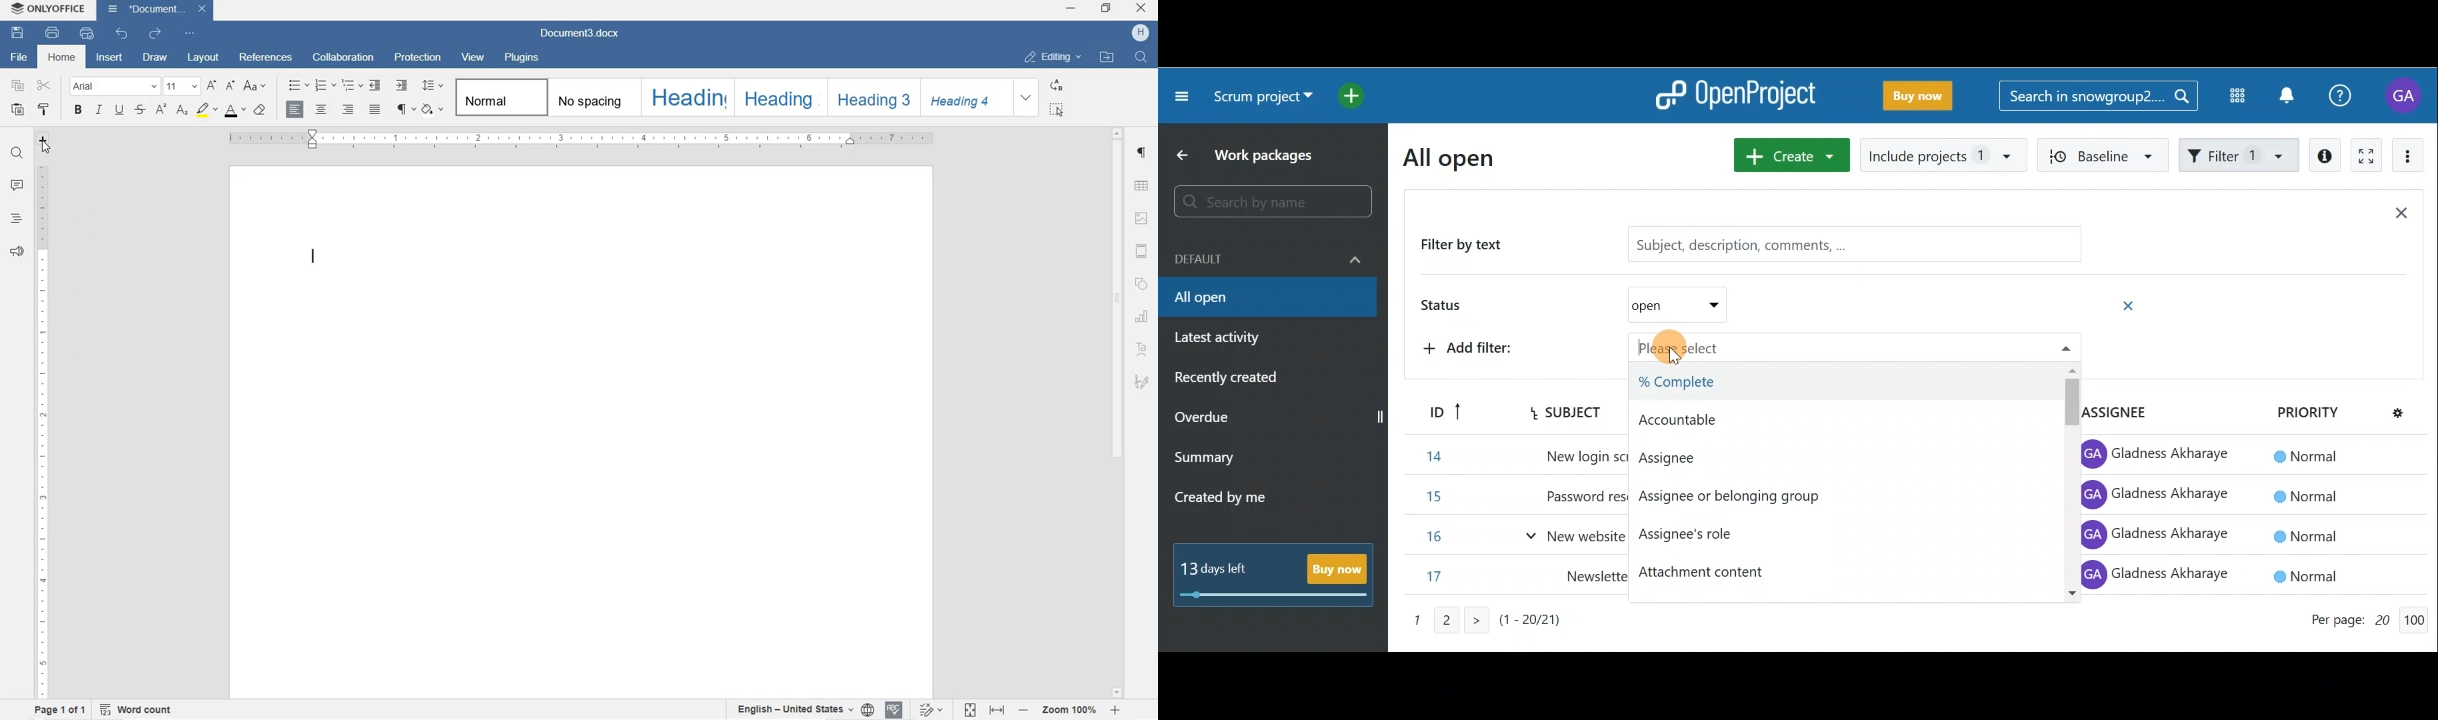 The width and height of the screenshot is (2464, 728). I want to click on CENTER ALIGNMENT, so click(321, 110).